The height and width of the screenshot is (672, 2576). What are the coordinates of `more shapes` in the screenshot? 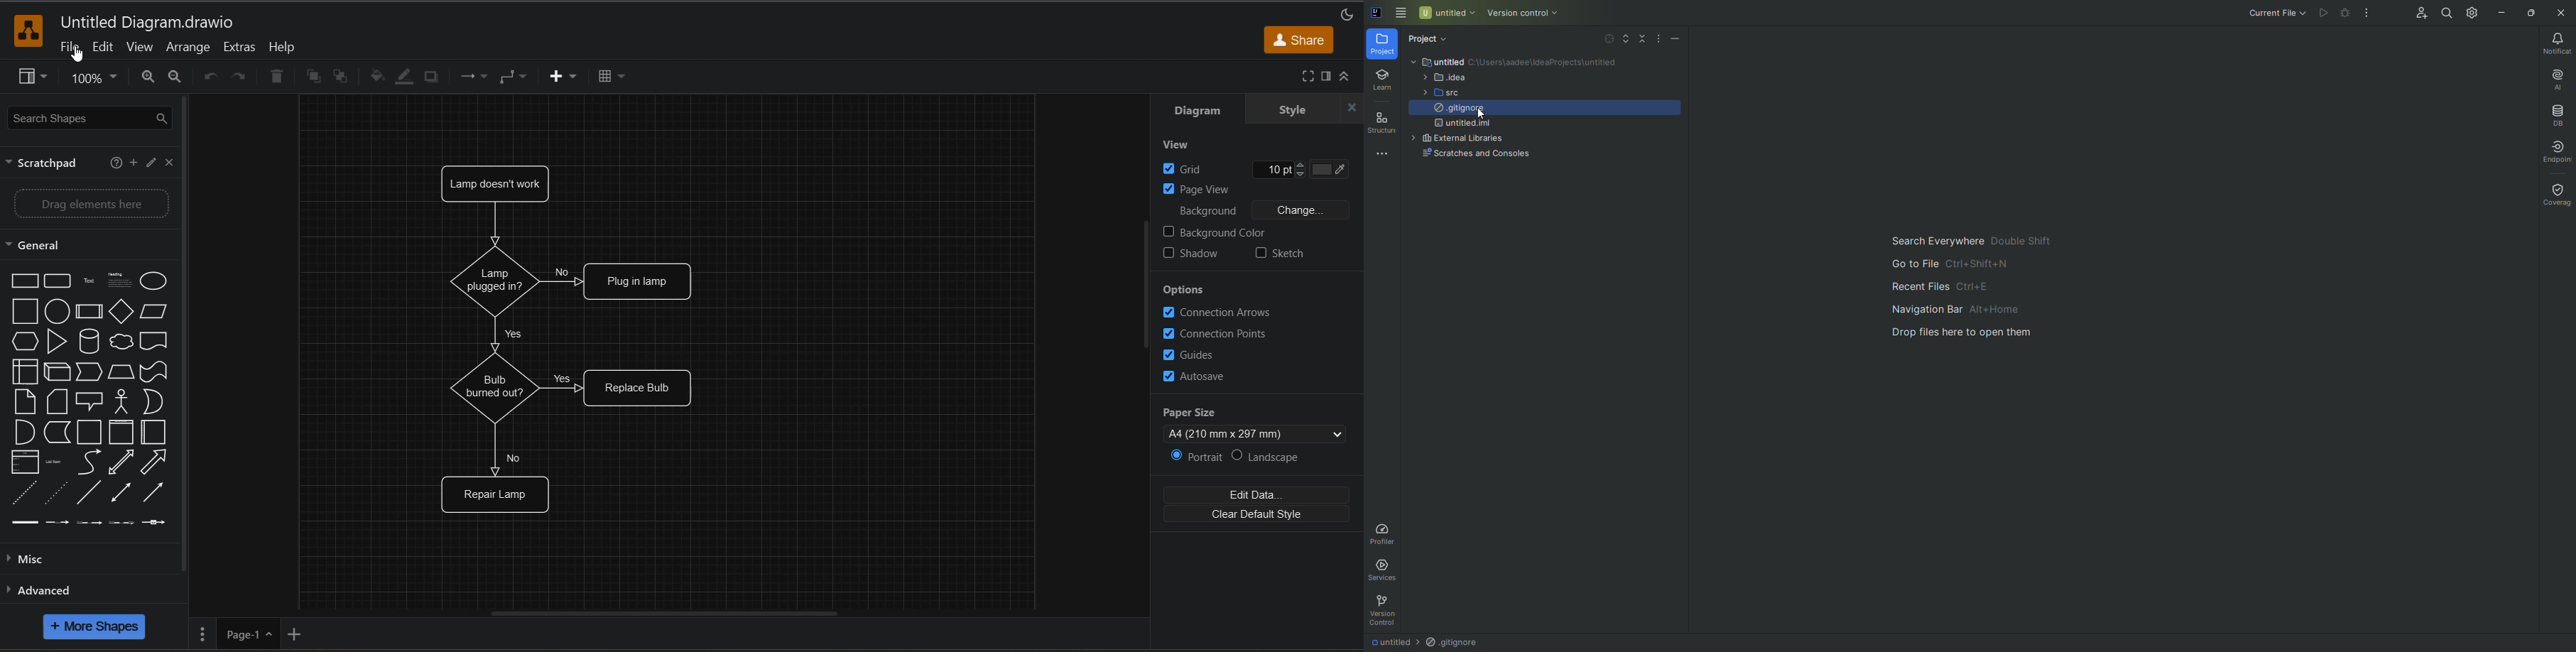 It's located at (97, 626).